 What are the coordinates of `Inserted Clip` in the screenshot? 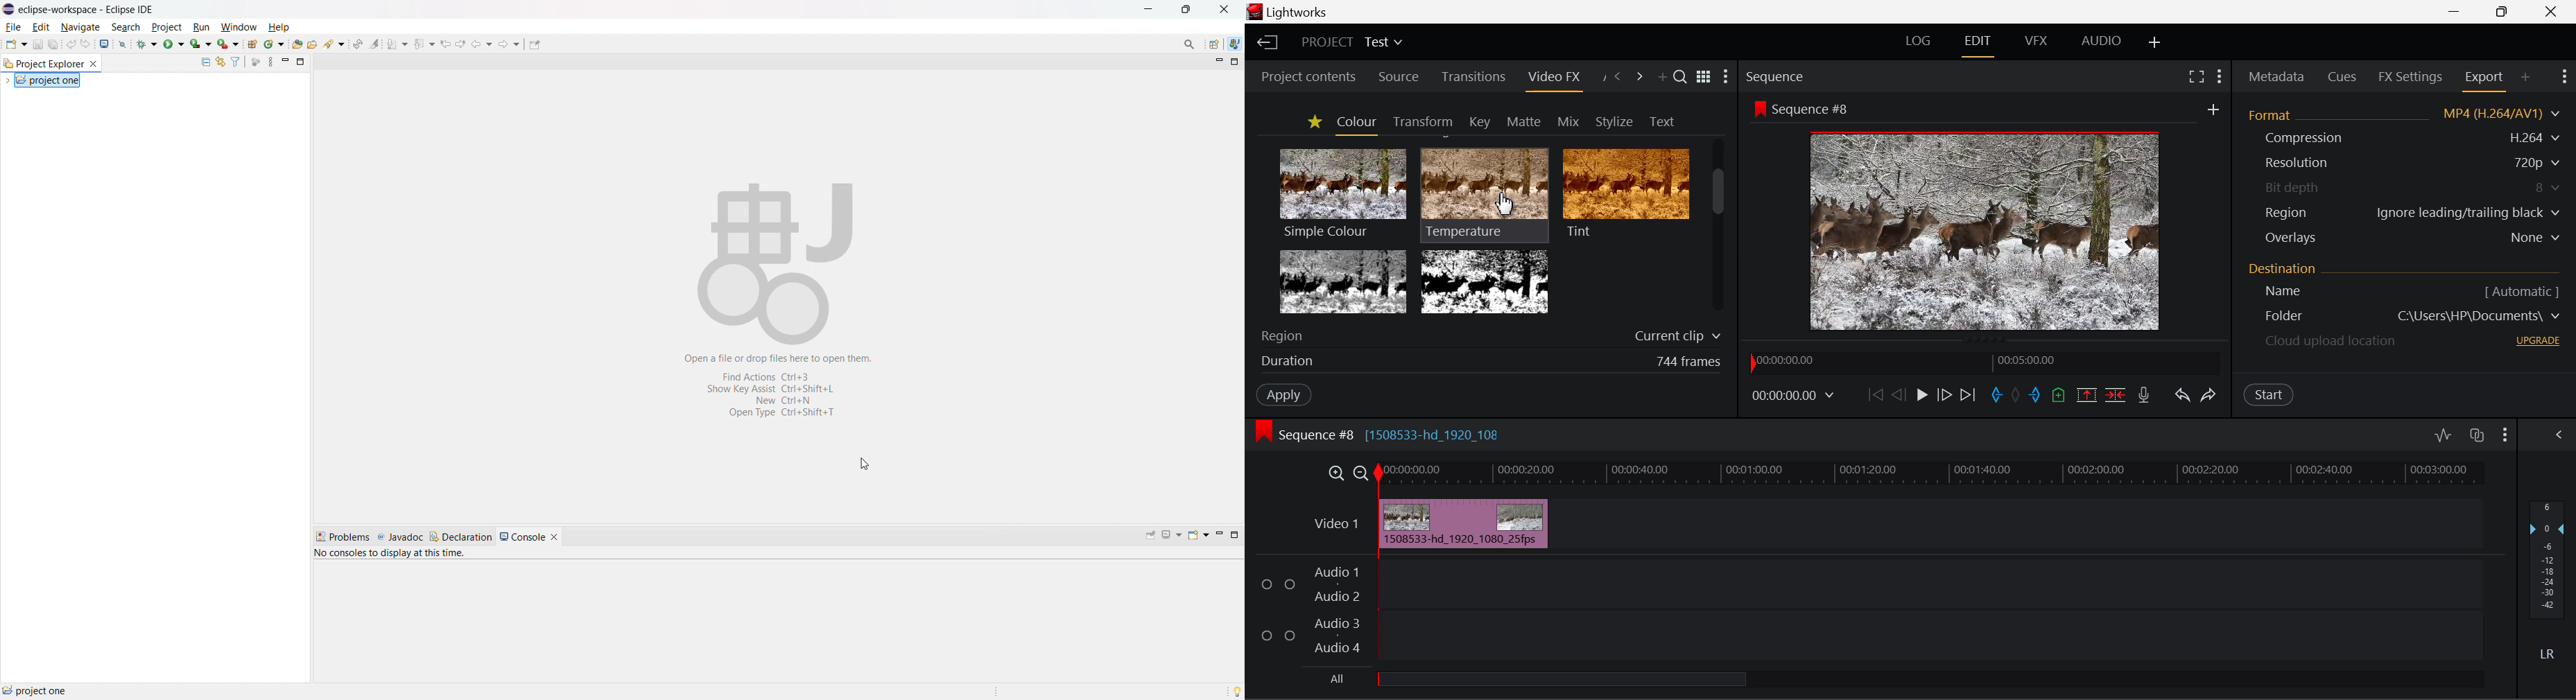 It's located at (1464, 523).